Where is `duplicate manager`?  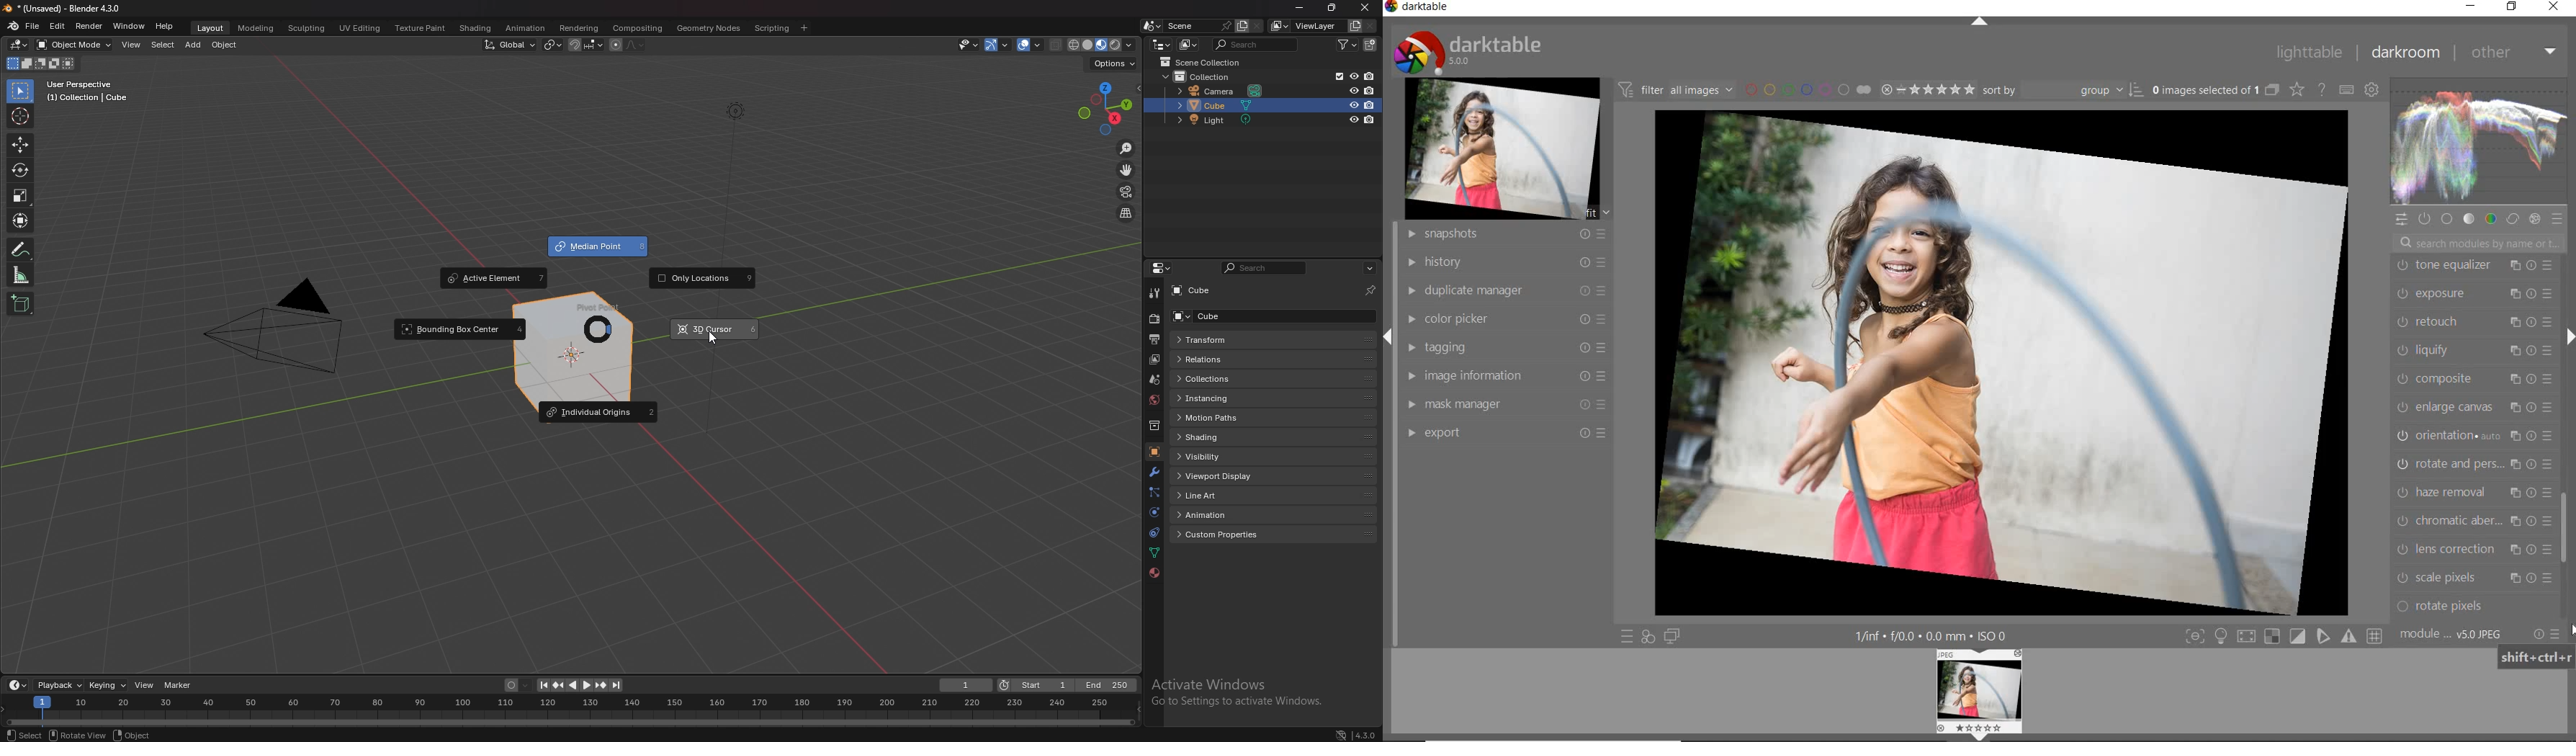
duplicate manager is located at coordinates (1507, 291).